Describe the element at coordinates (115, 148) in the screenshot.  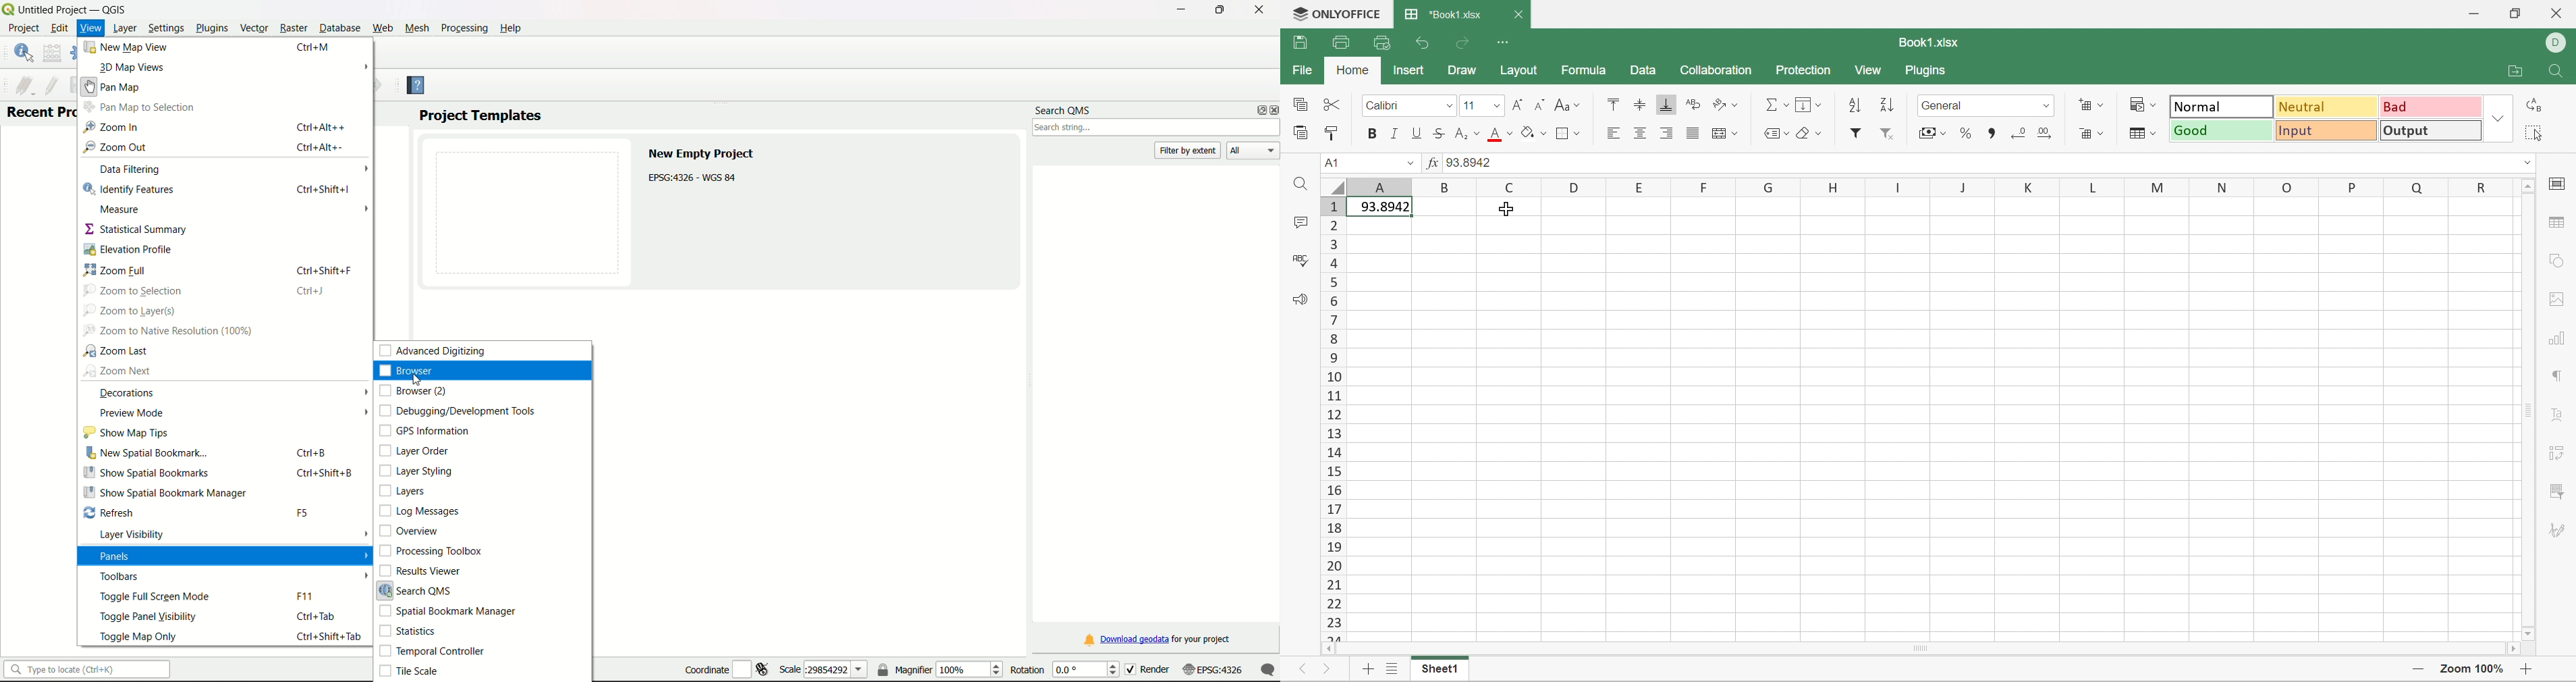
I see `Zoom out` at that location.